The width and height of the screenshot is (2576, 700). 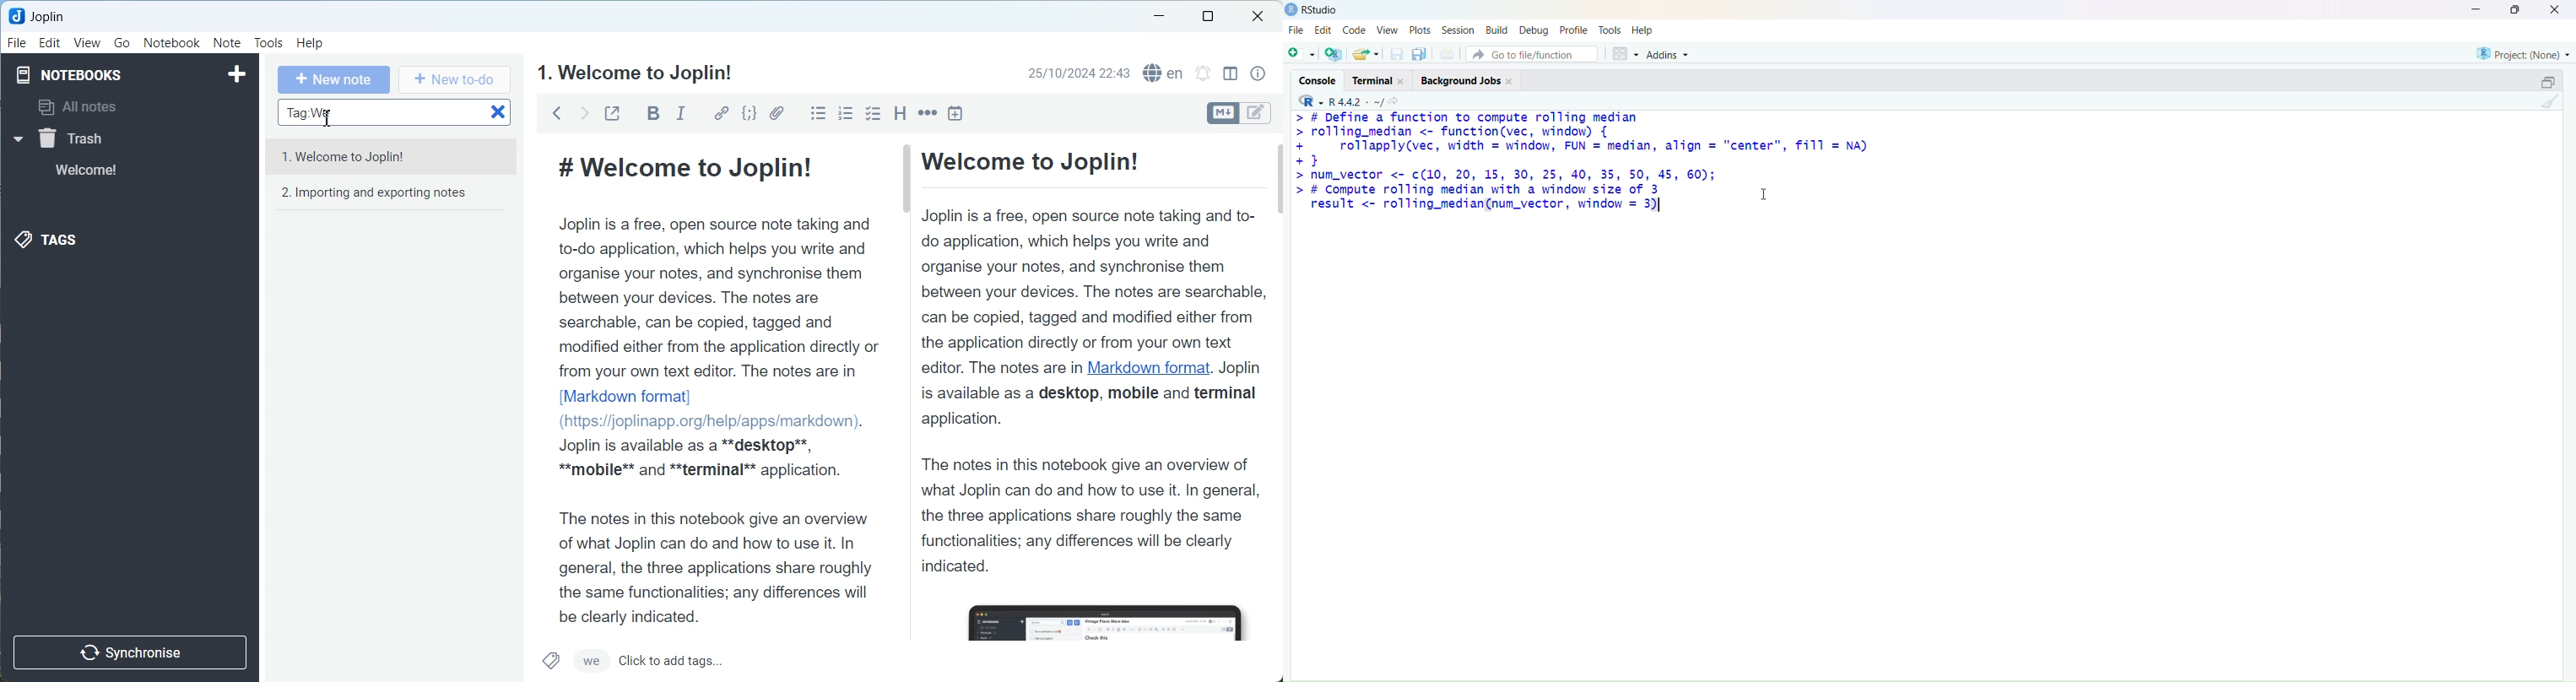 I want to click on Set alarm, so click(x=1202, y=72).